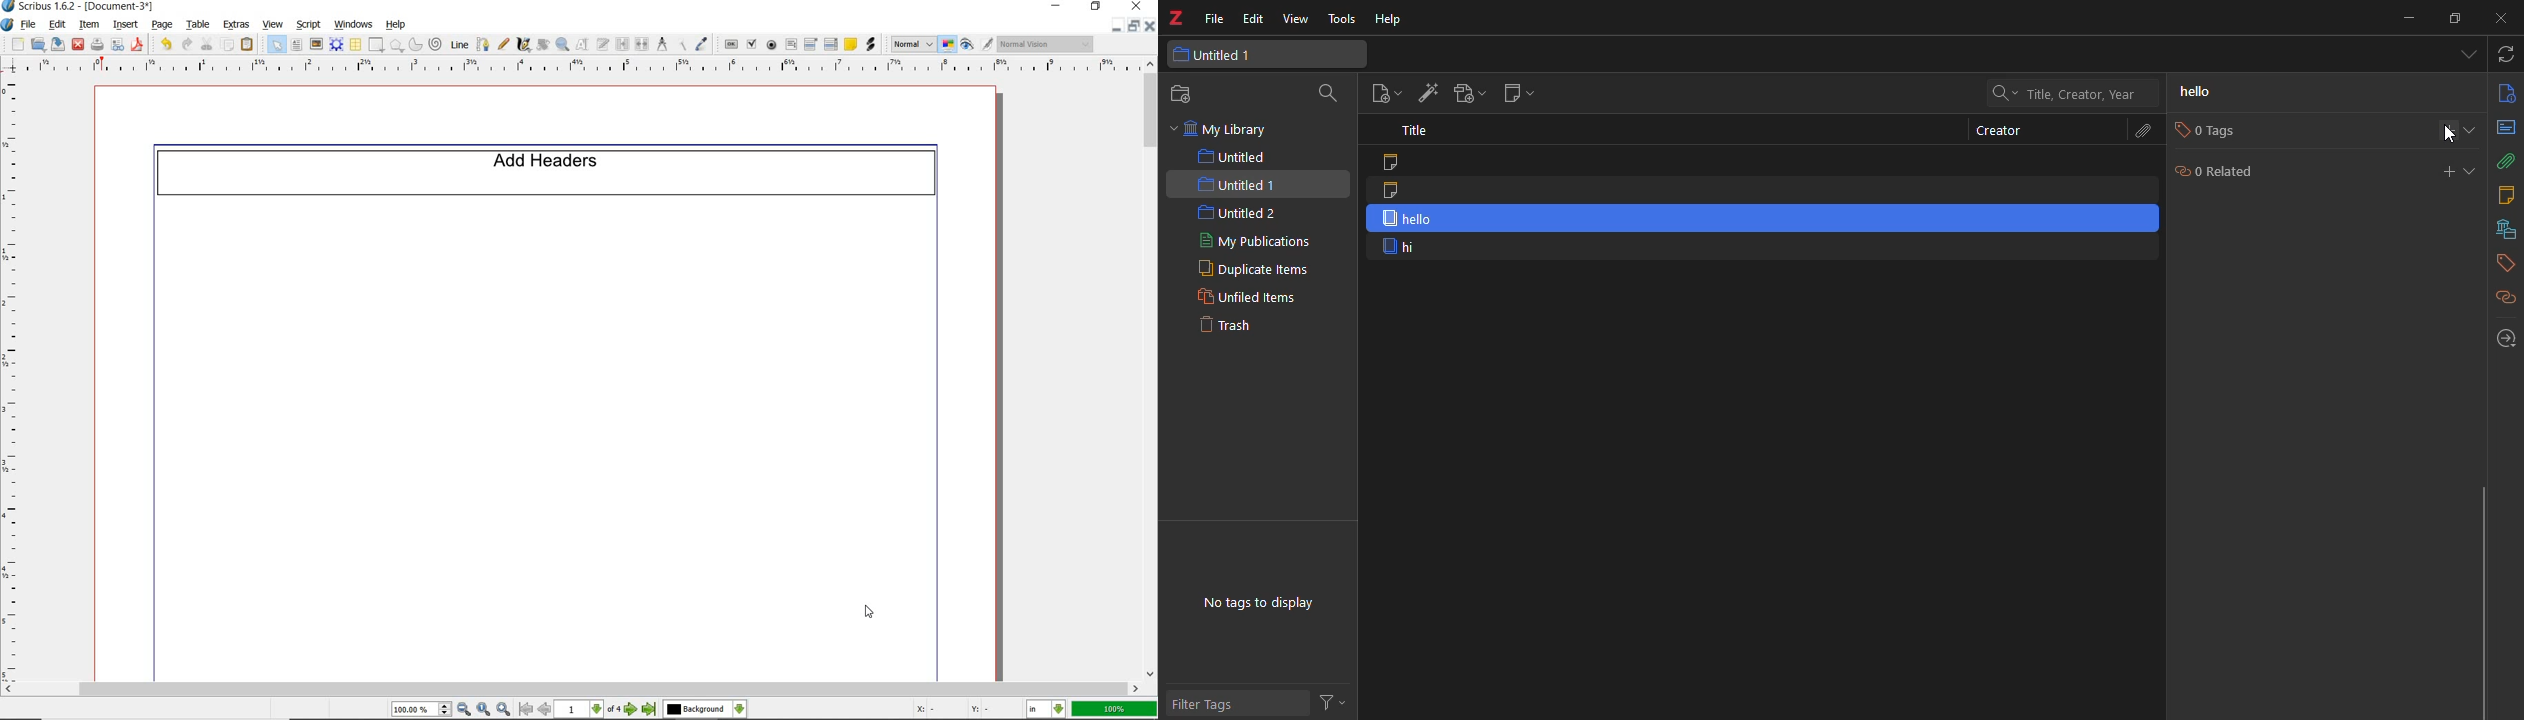  What do you see at coordinates (297, 46) in the screenshot?
I see `text frame` at bounding box center [297, 46].